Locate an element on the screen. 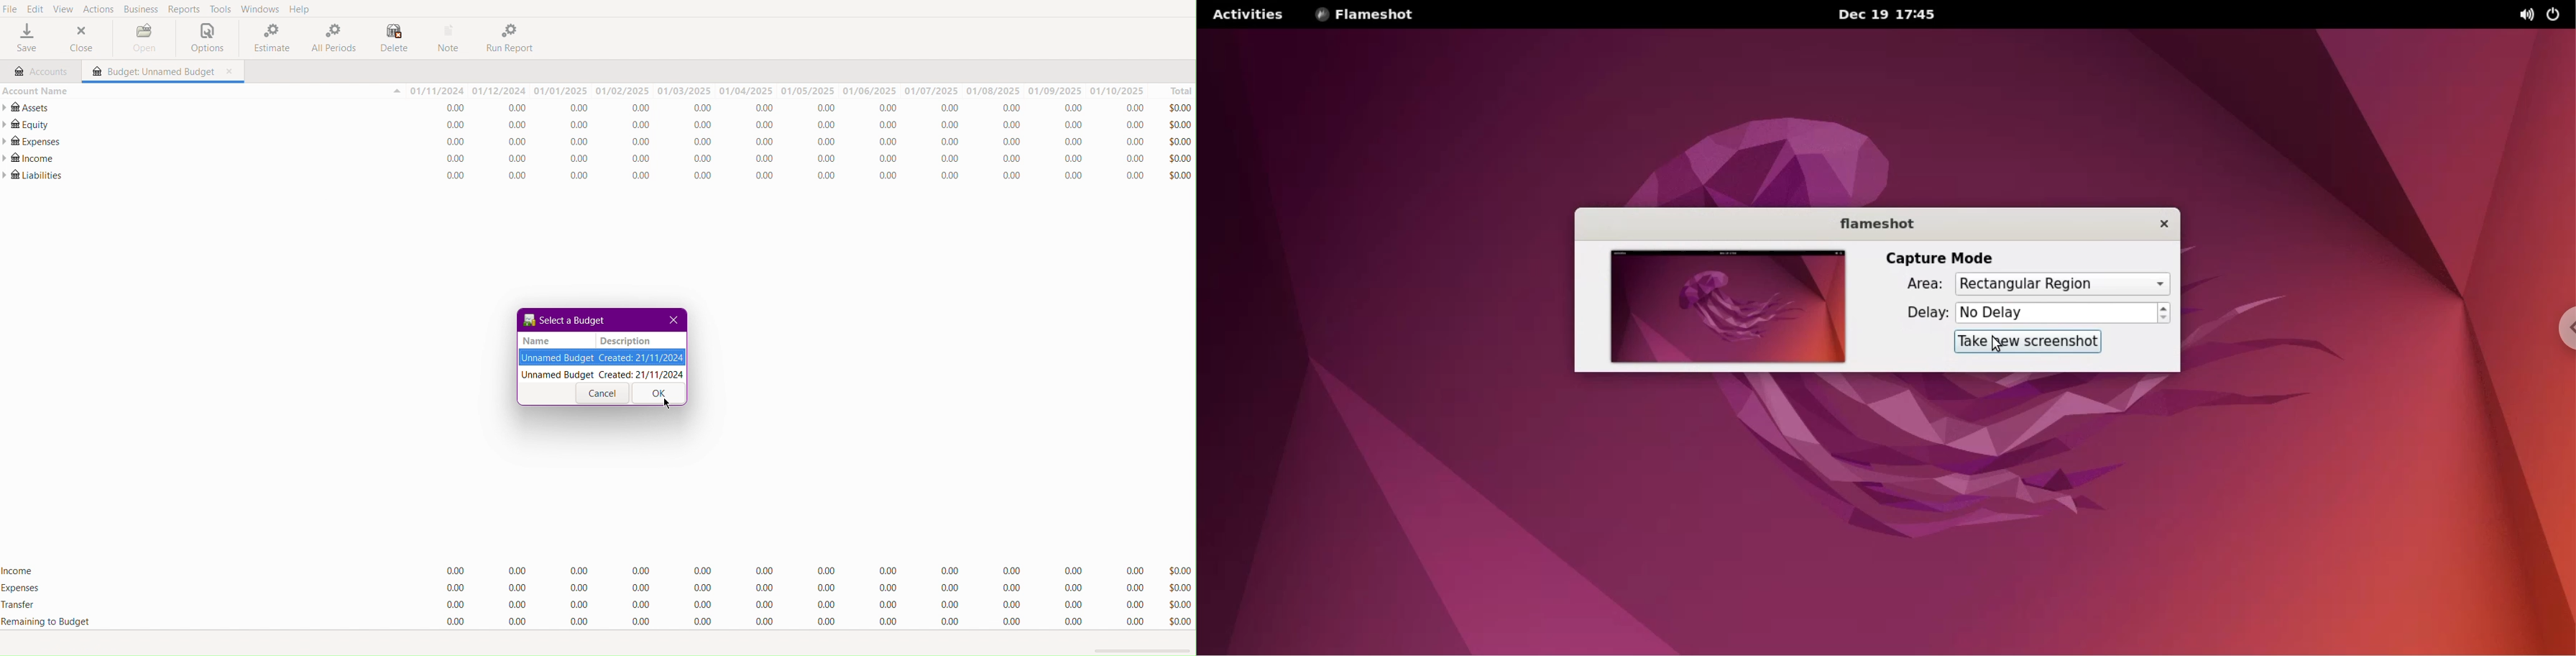 This screenshot has height=672, width=2576. Accounts is located at coordinates (39, 70).